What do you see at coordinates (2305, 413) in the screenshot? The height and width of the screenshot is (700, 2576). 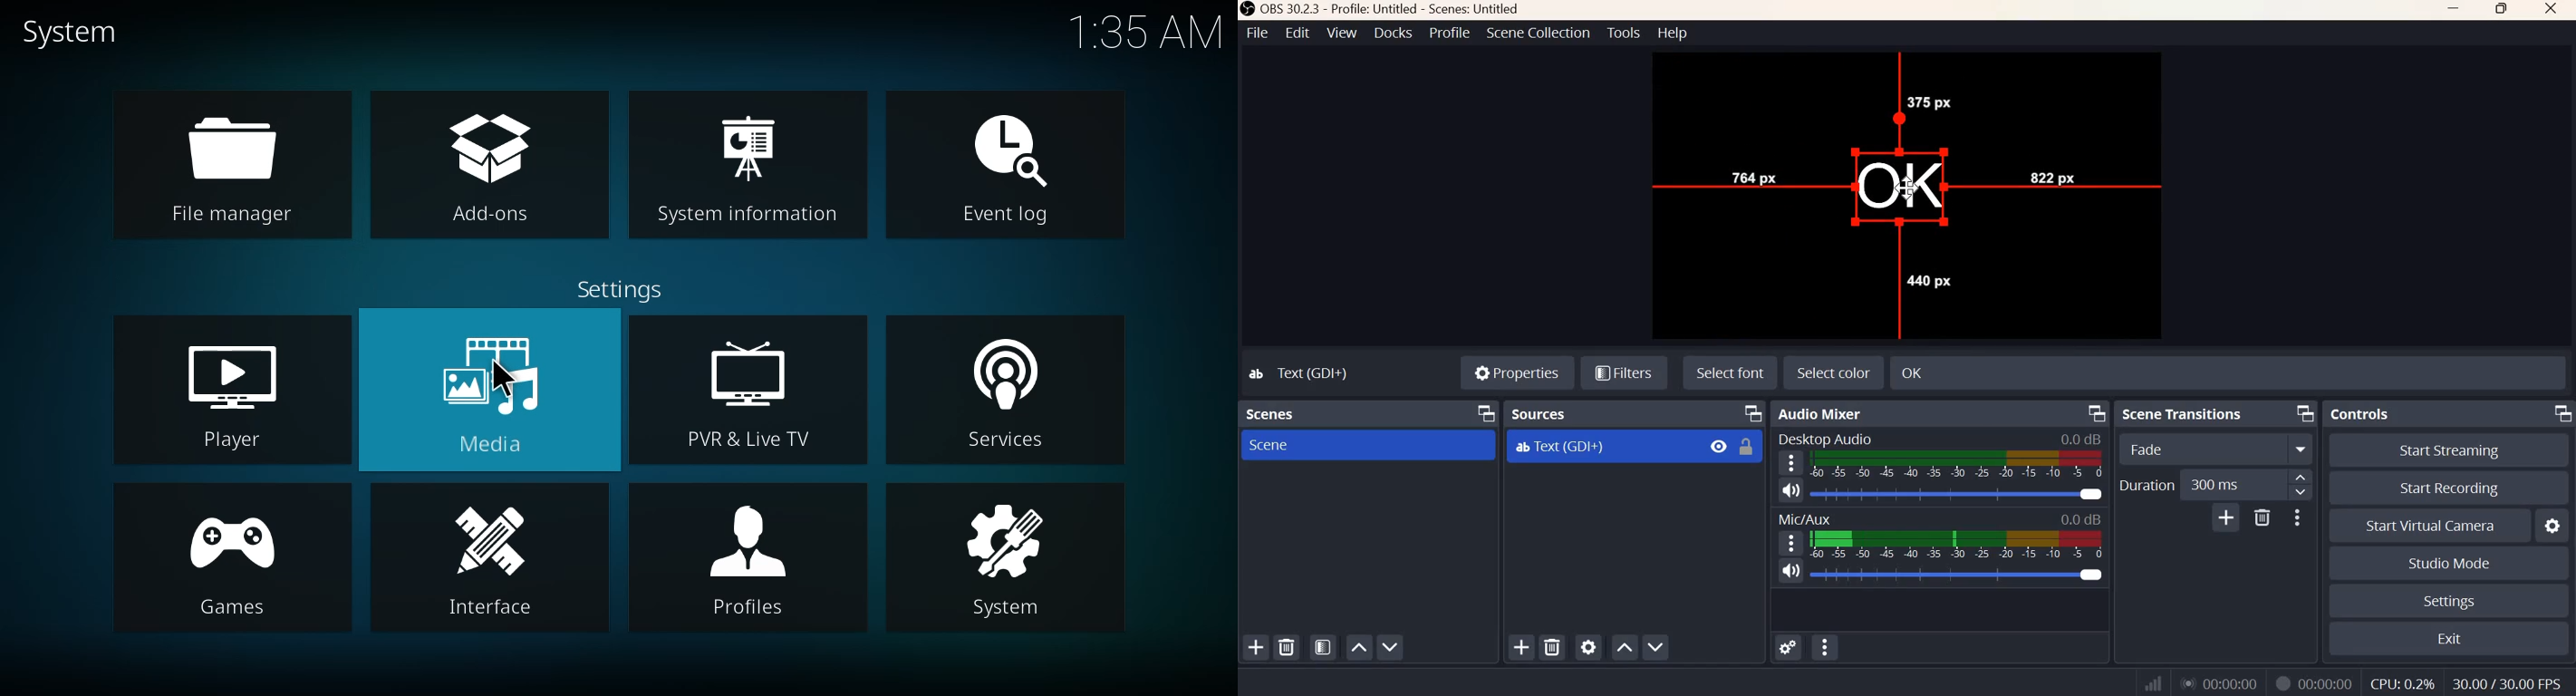 I see `Dock Options icon` at bounding box center [2305, 413].